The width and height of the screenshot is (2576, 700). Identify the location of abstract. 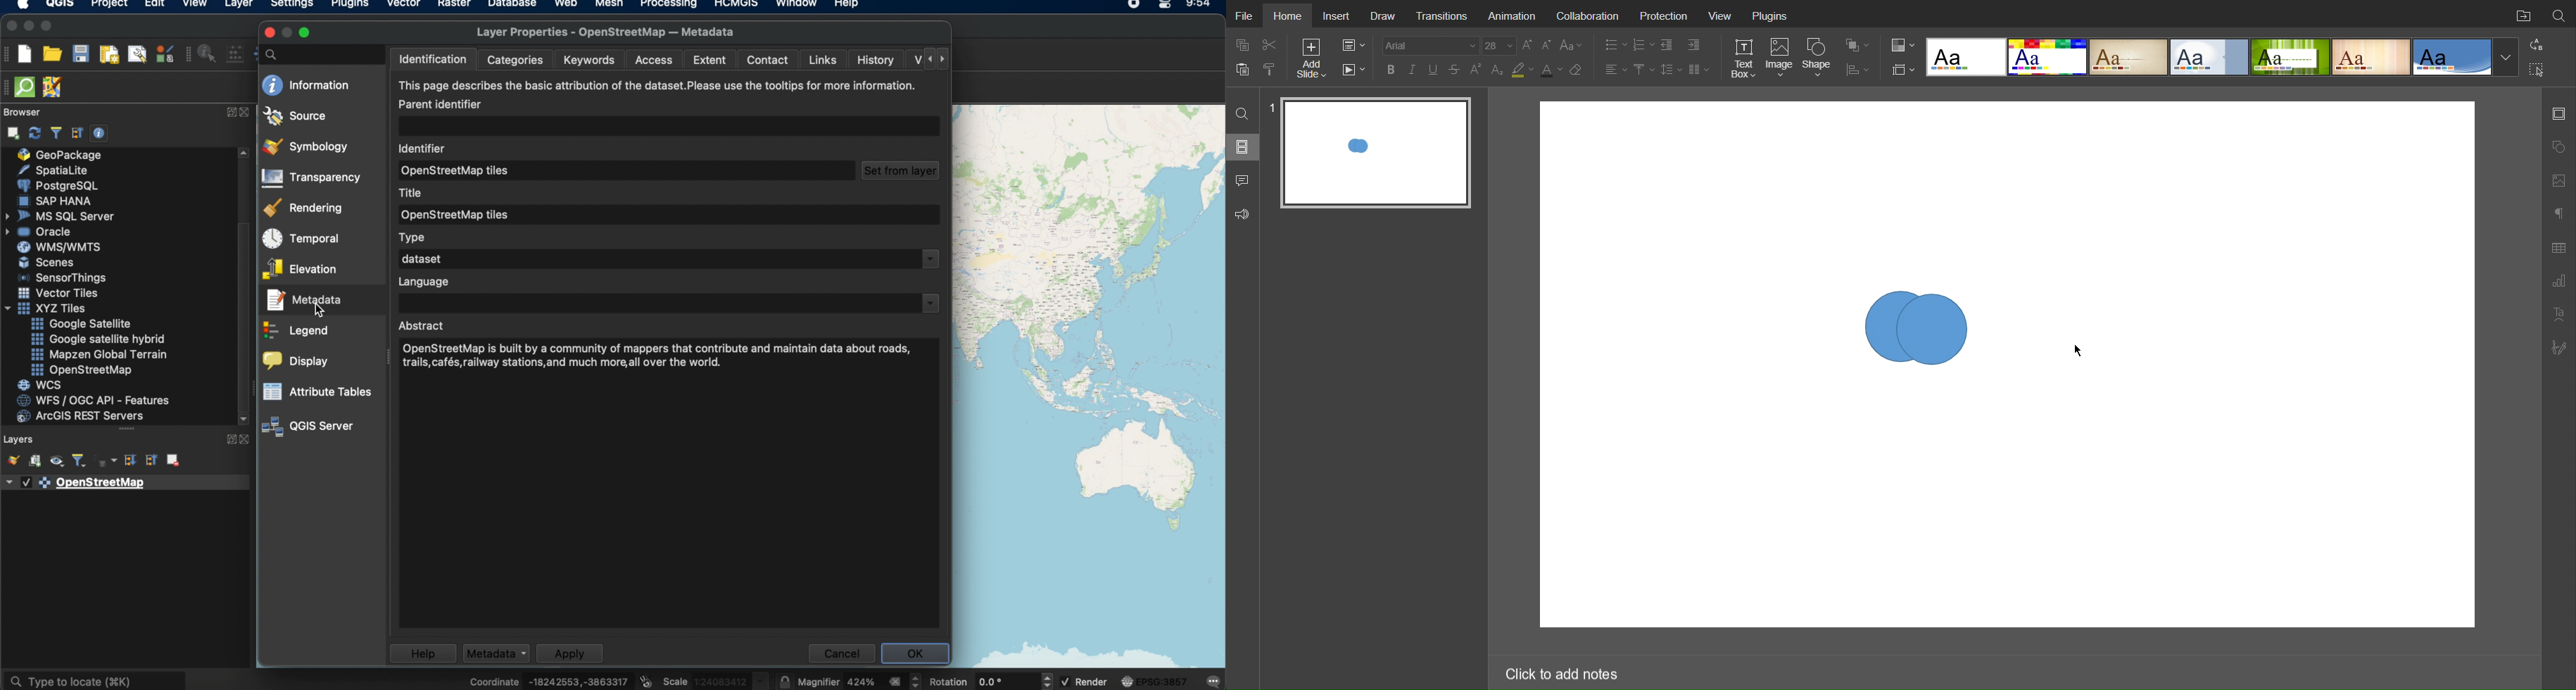
(424, 326).